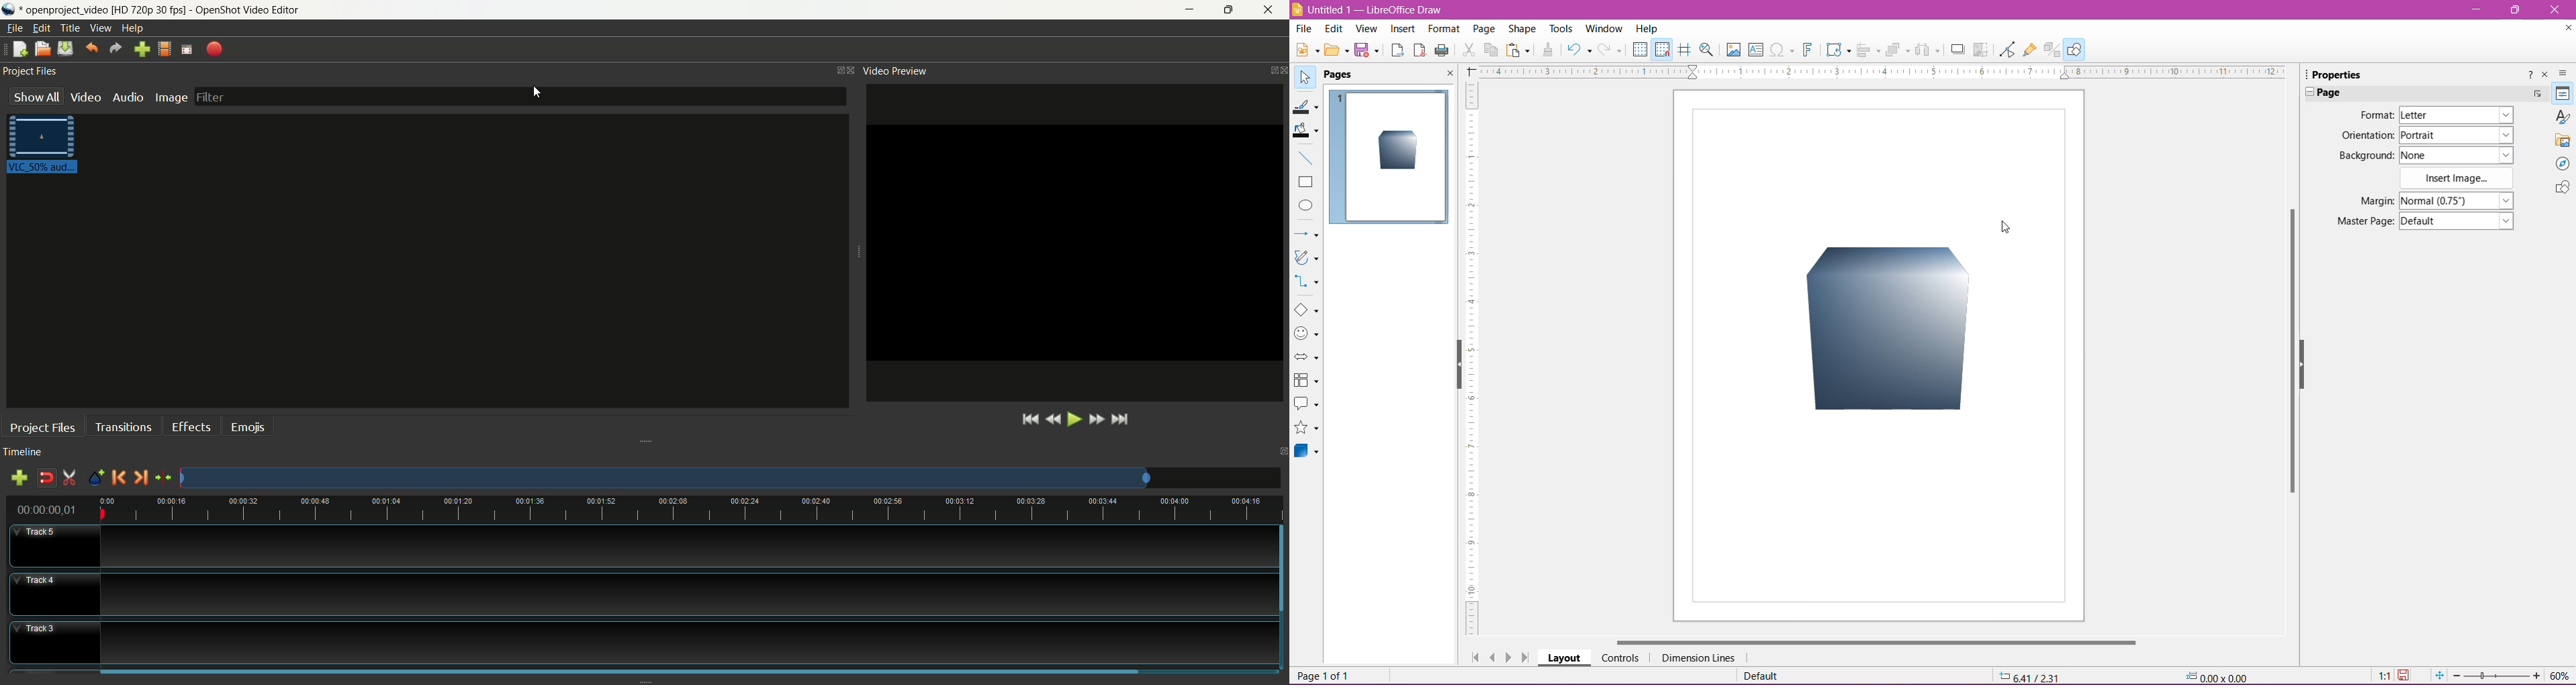  Describe the element at coordinates (1603, 29) in the screenshot. I see `Window` at that location.